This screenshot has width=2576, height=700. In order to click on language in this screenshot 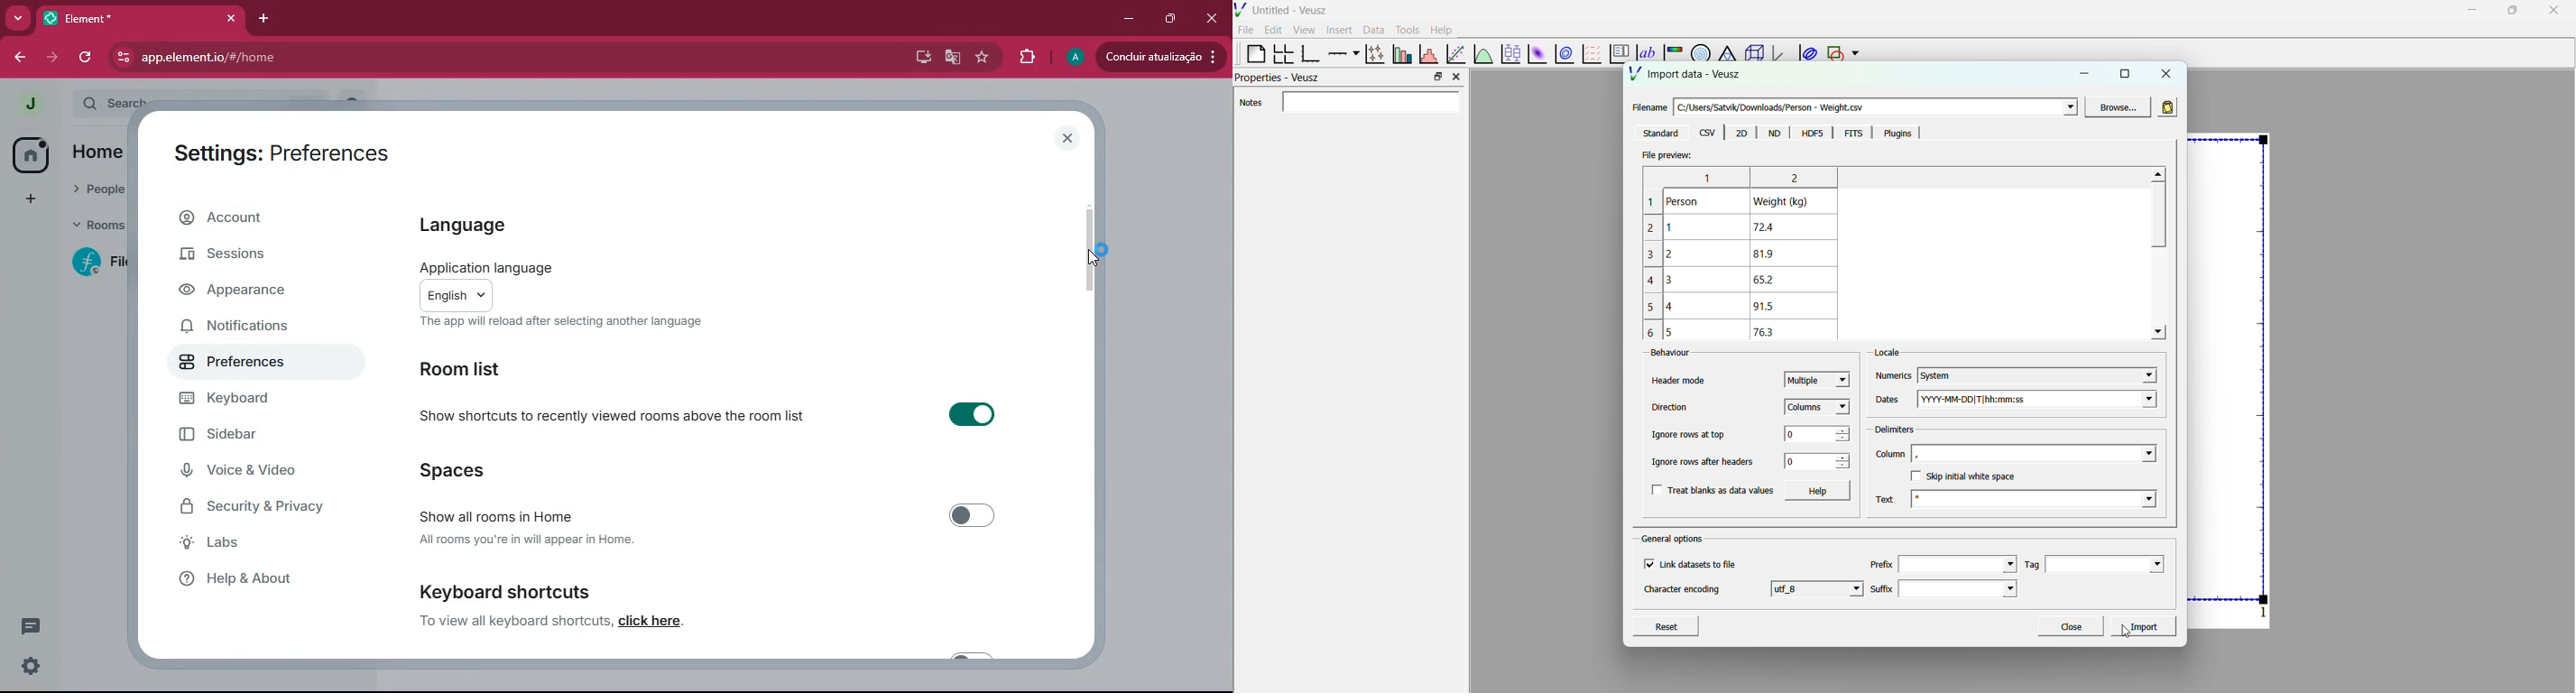, I will do `click(476, 219)`.